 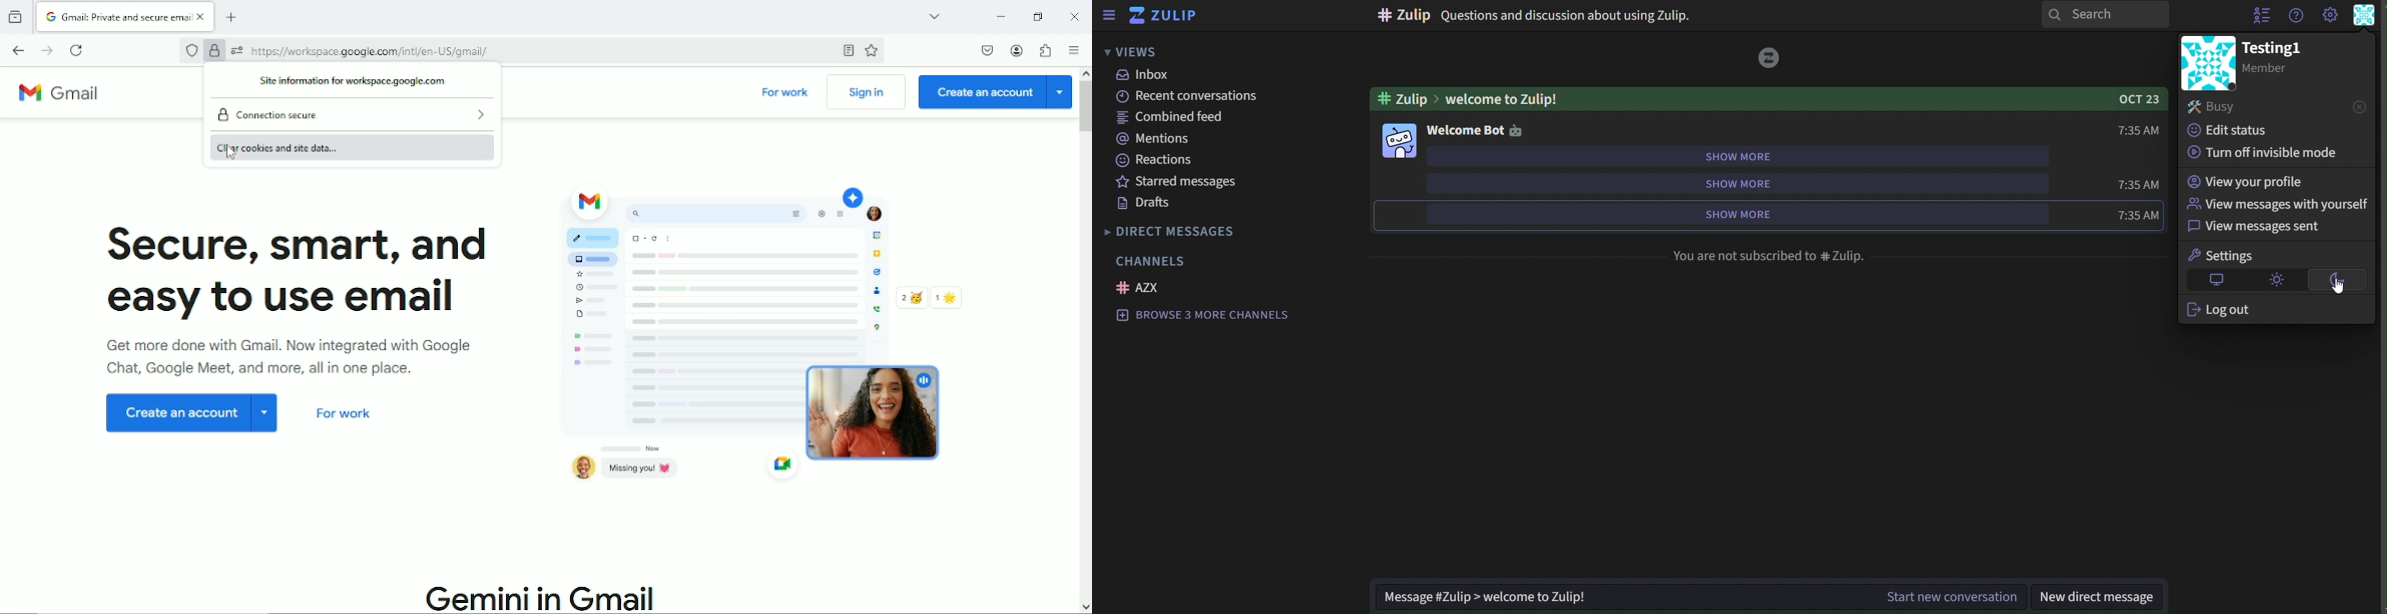 I want to click on text, so click(x=1771, y=255).